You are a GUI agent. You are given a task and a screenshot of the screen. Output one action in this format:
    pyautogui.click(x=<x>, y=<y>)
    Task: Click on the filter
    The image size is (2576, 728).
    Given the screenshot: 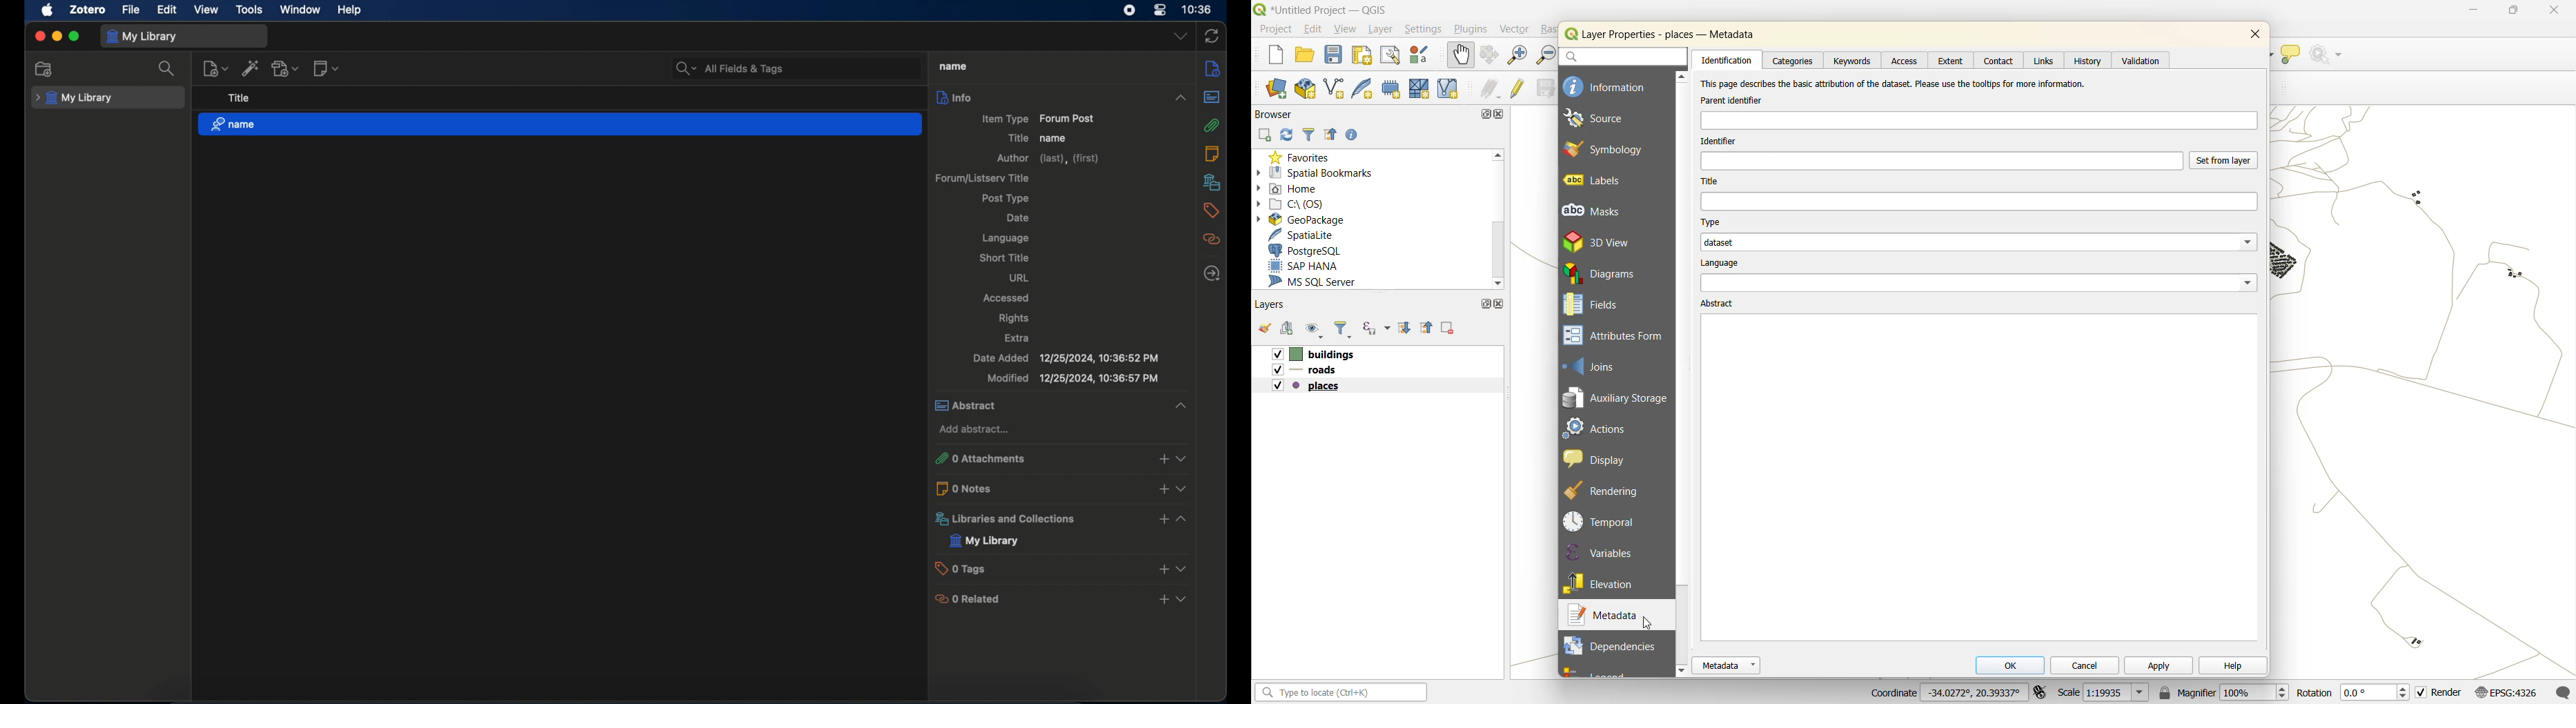 What is the action you would take?
    pyautogui.click(x=1311, y=133)
    